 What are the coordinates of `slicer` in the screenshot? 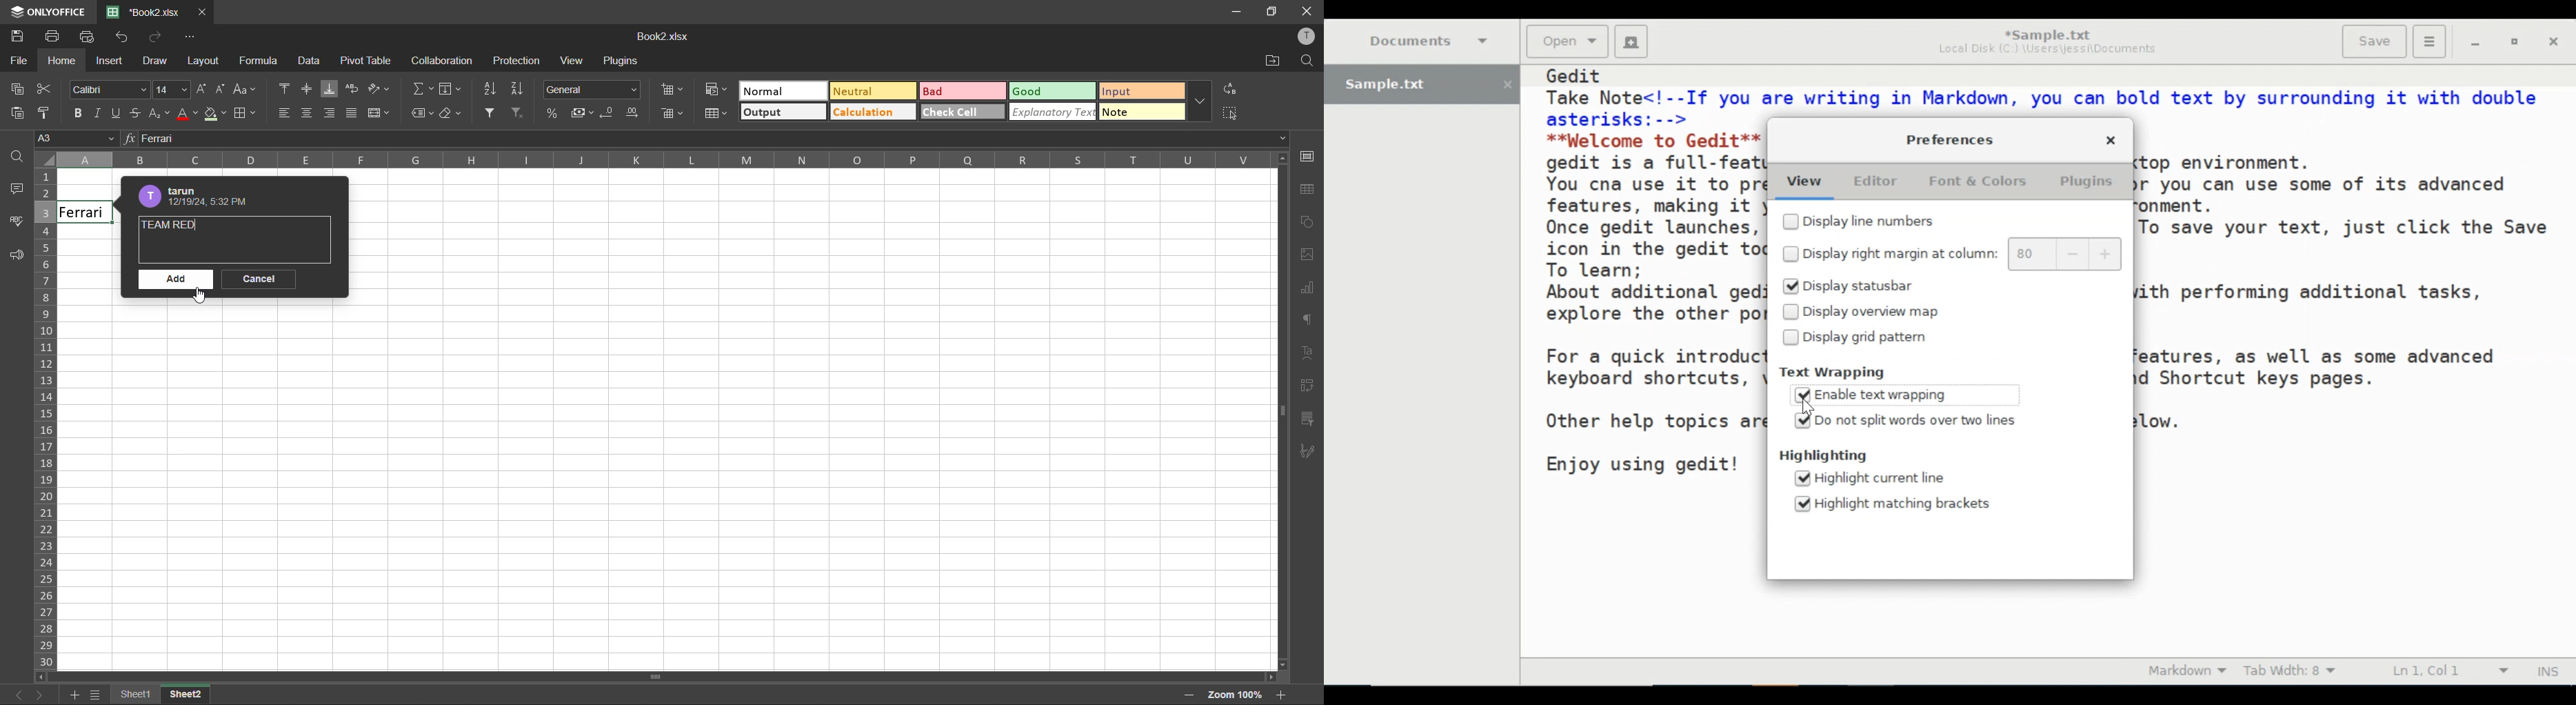 It's located at (1305, 421).